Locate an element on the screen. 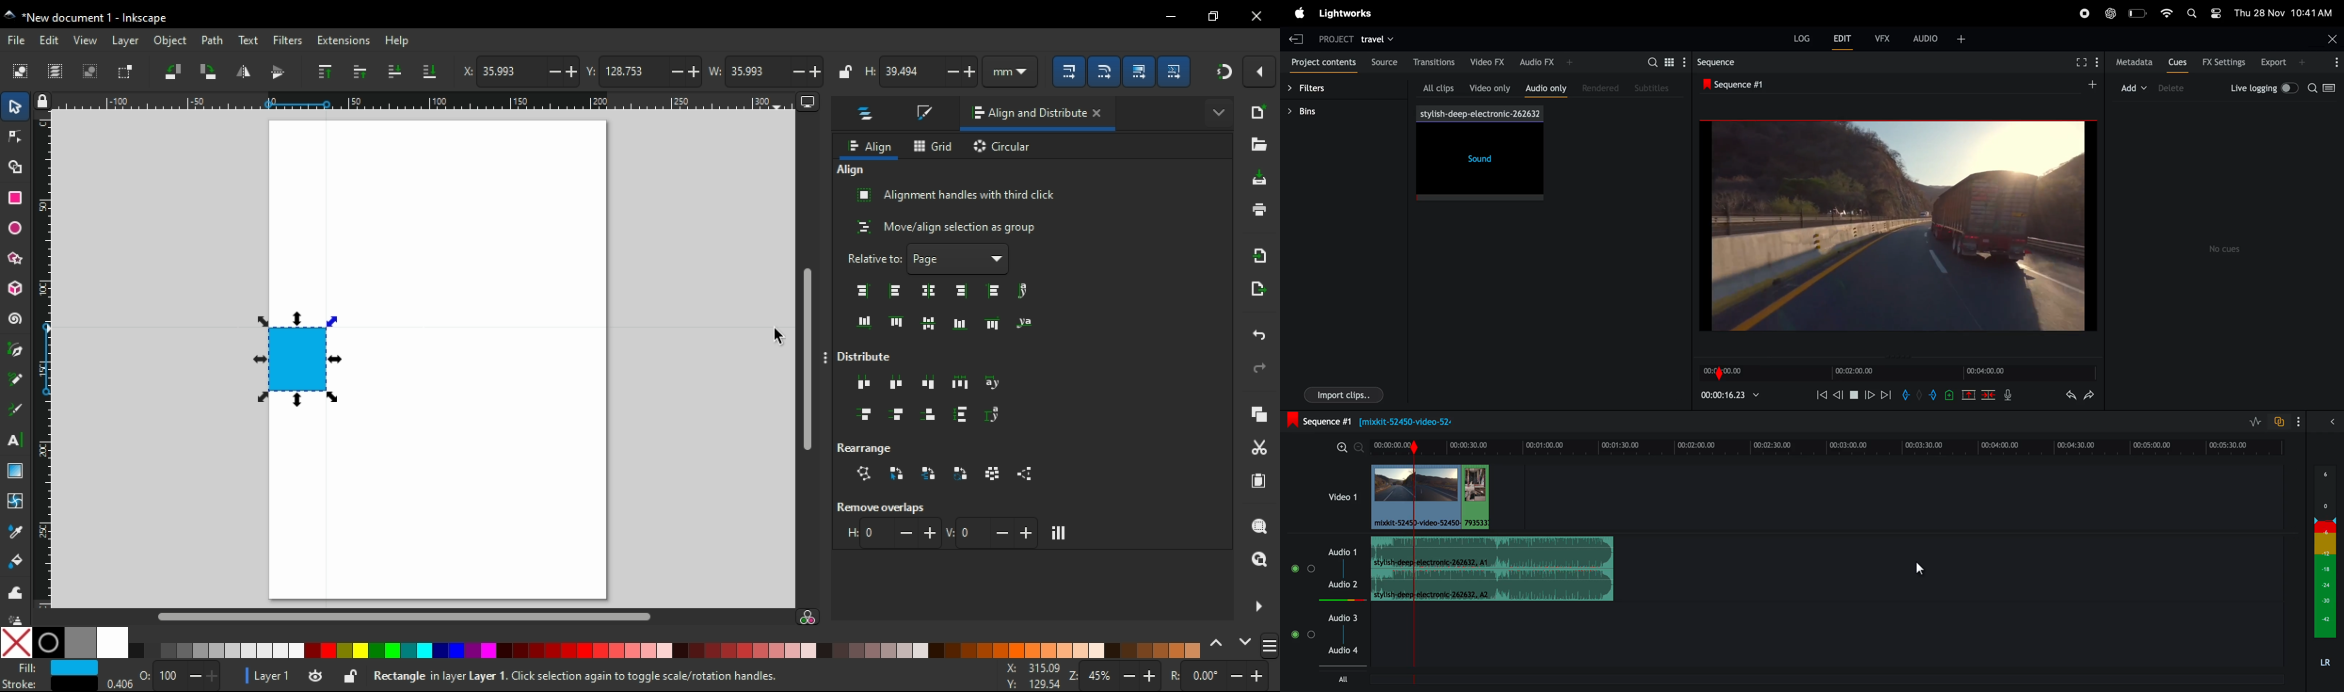 The image size is (2352, 700). cues is located at coordinates (2177, 62).